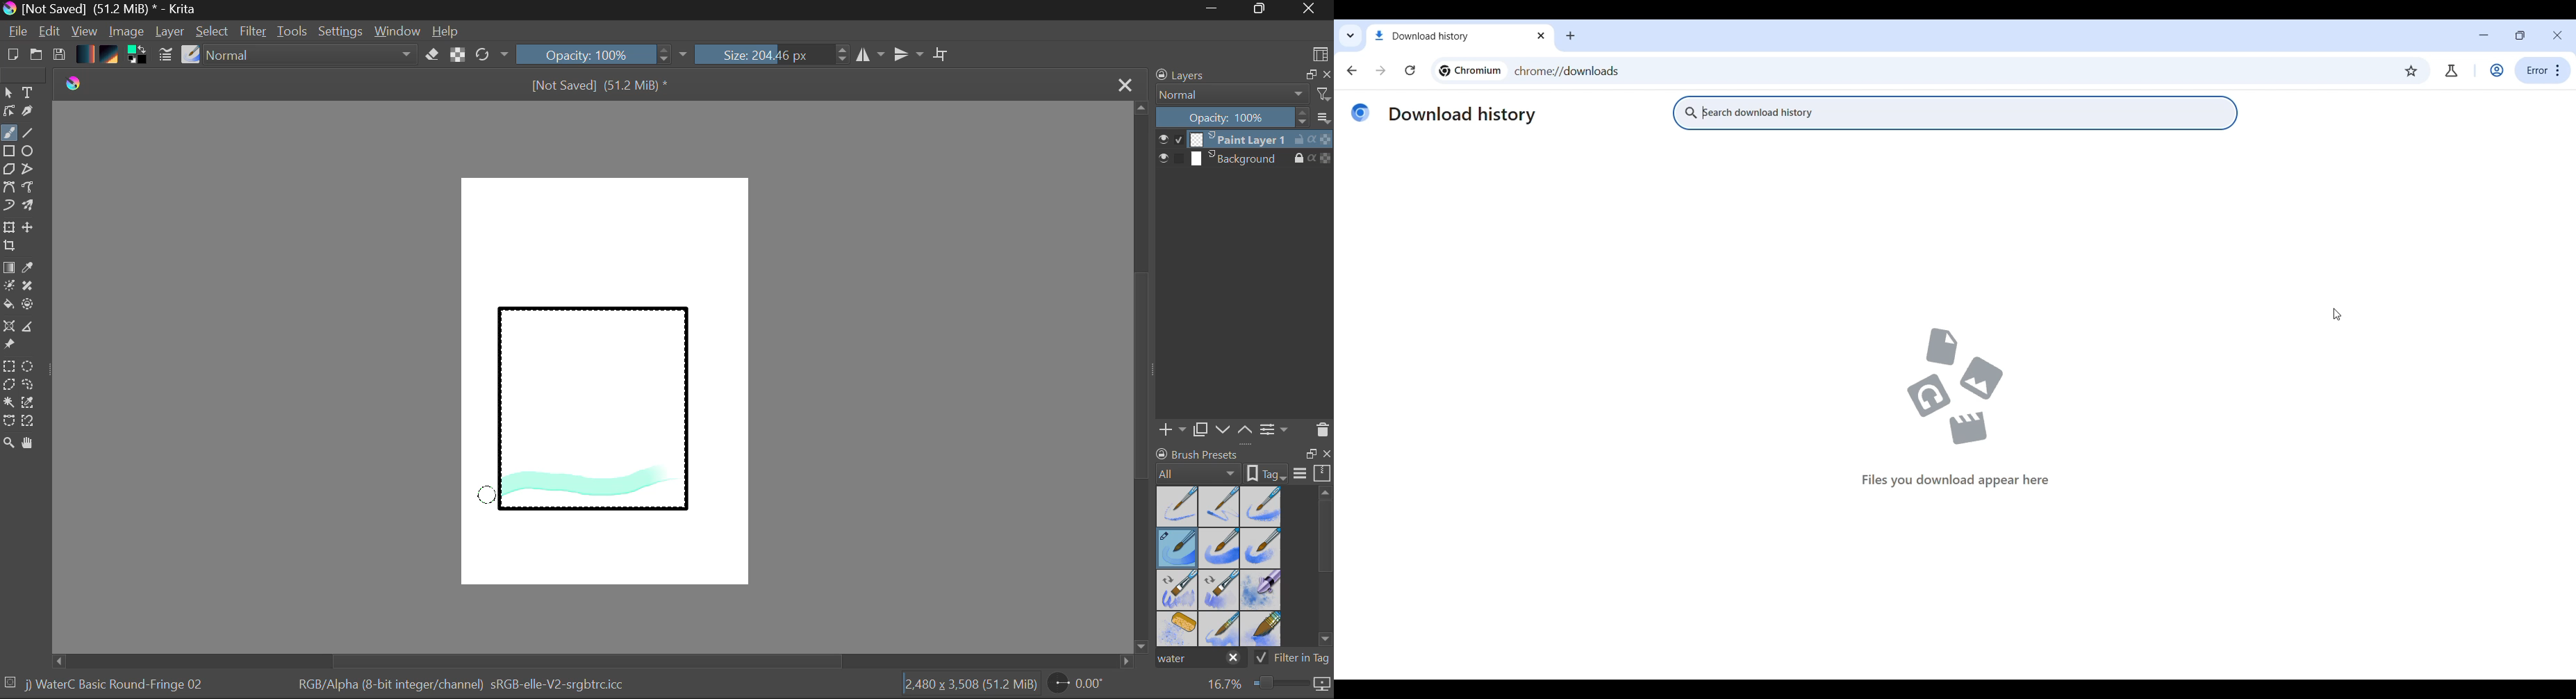 This screenshot has height=700, width=2576. What do you see at coordinates (1178, 549) in the screenshot?
I see `Brush Selected` at bounding box center [1178, 549].